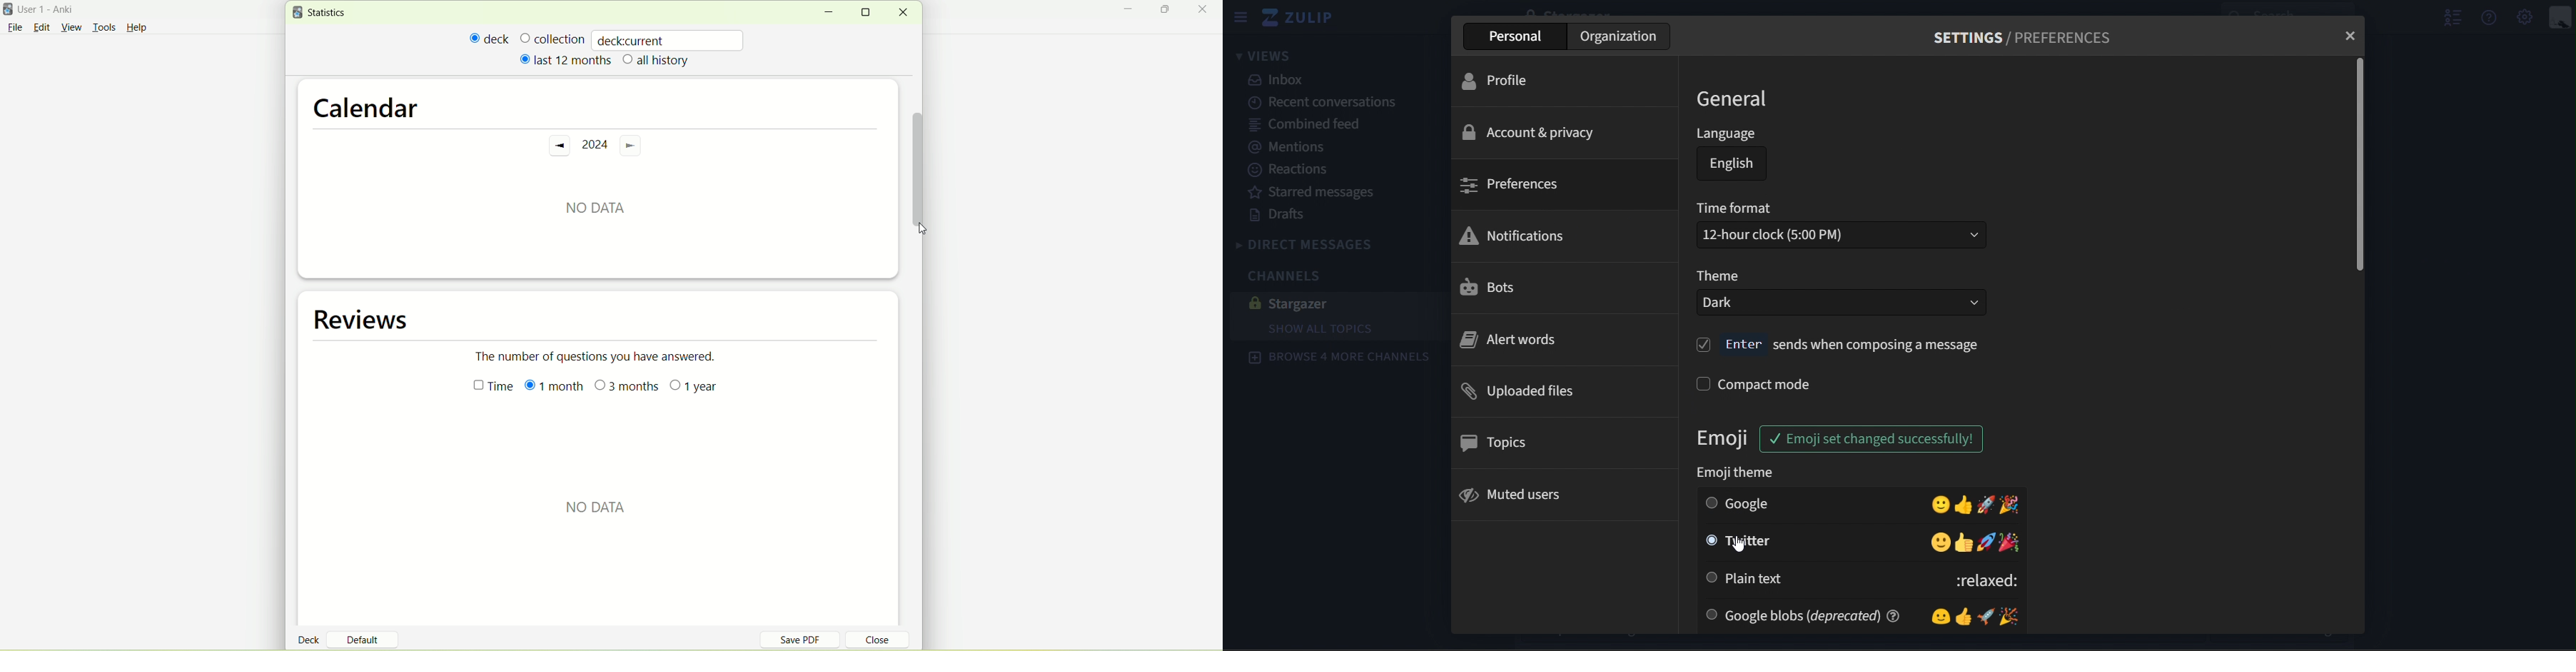 The height and width of the screenshot is (672, 2576). Describe the element at coordinates (1863, 542) in the screenshot. I see `twitter` at that location.